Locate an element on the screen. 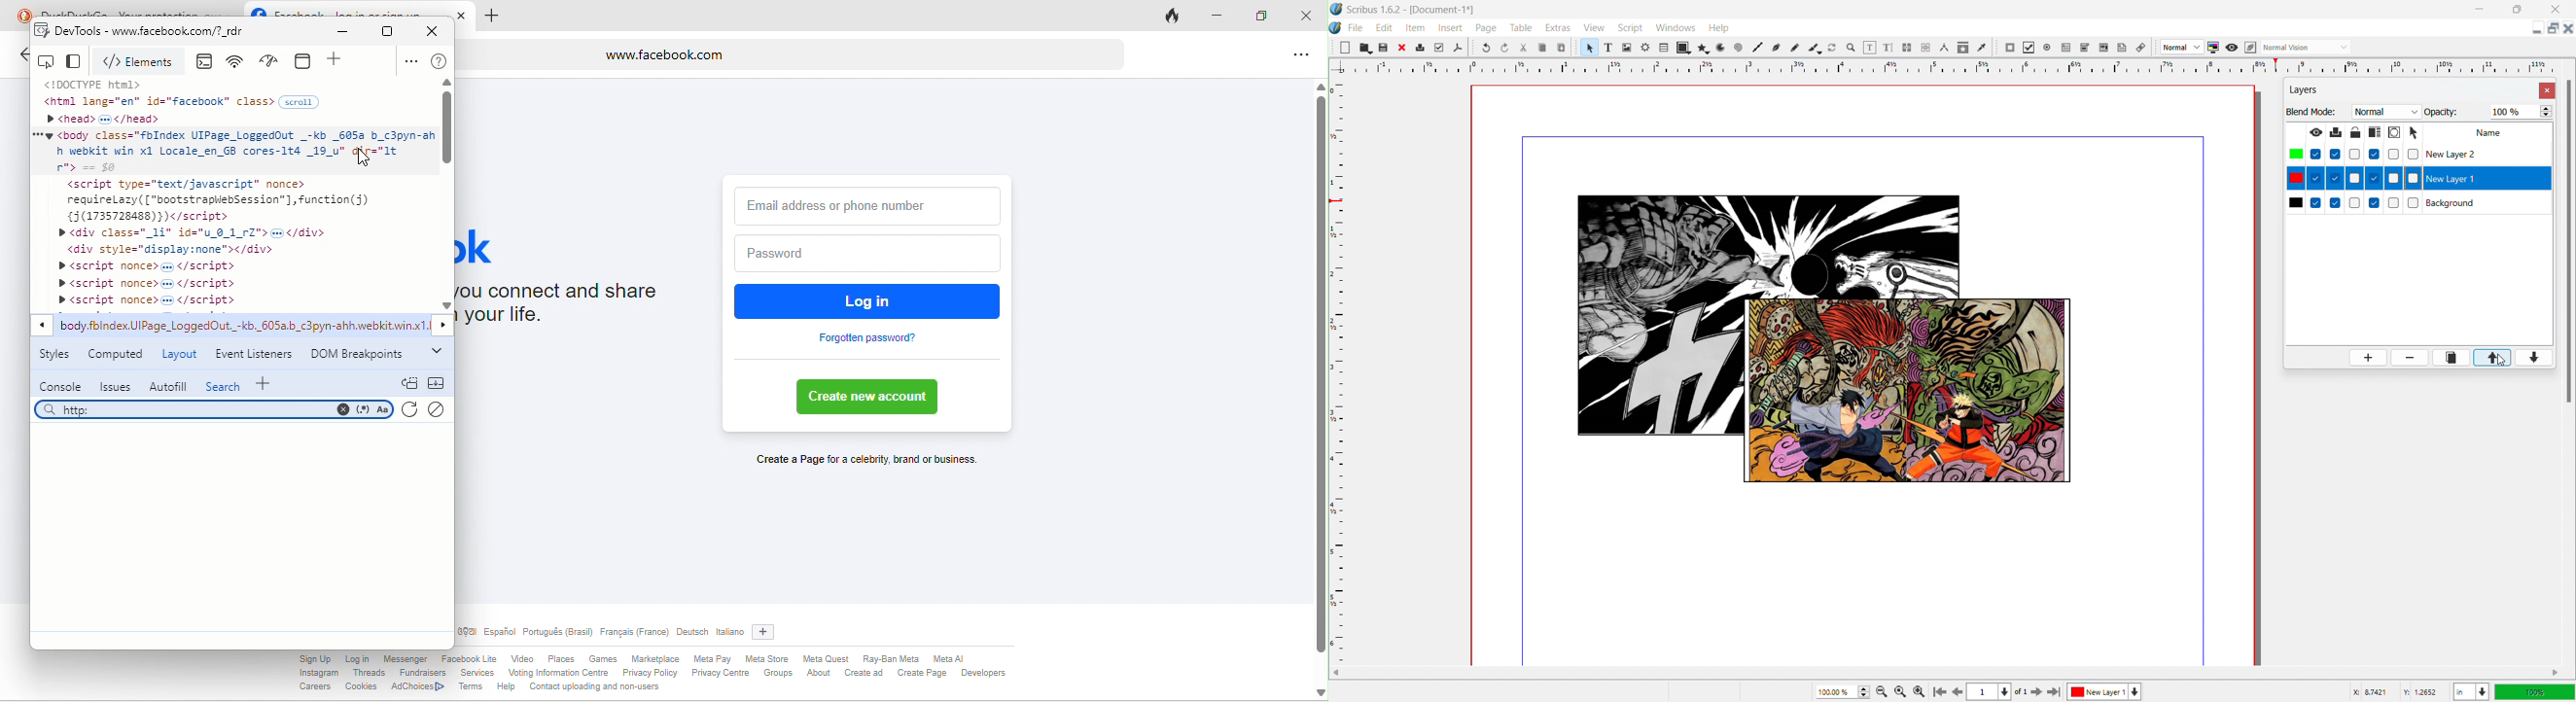 The height and width of the screenshot is (728, 2576). of 1 is located at coordinates (2021, 692).